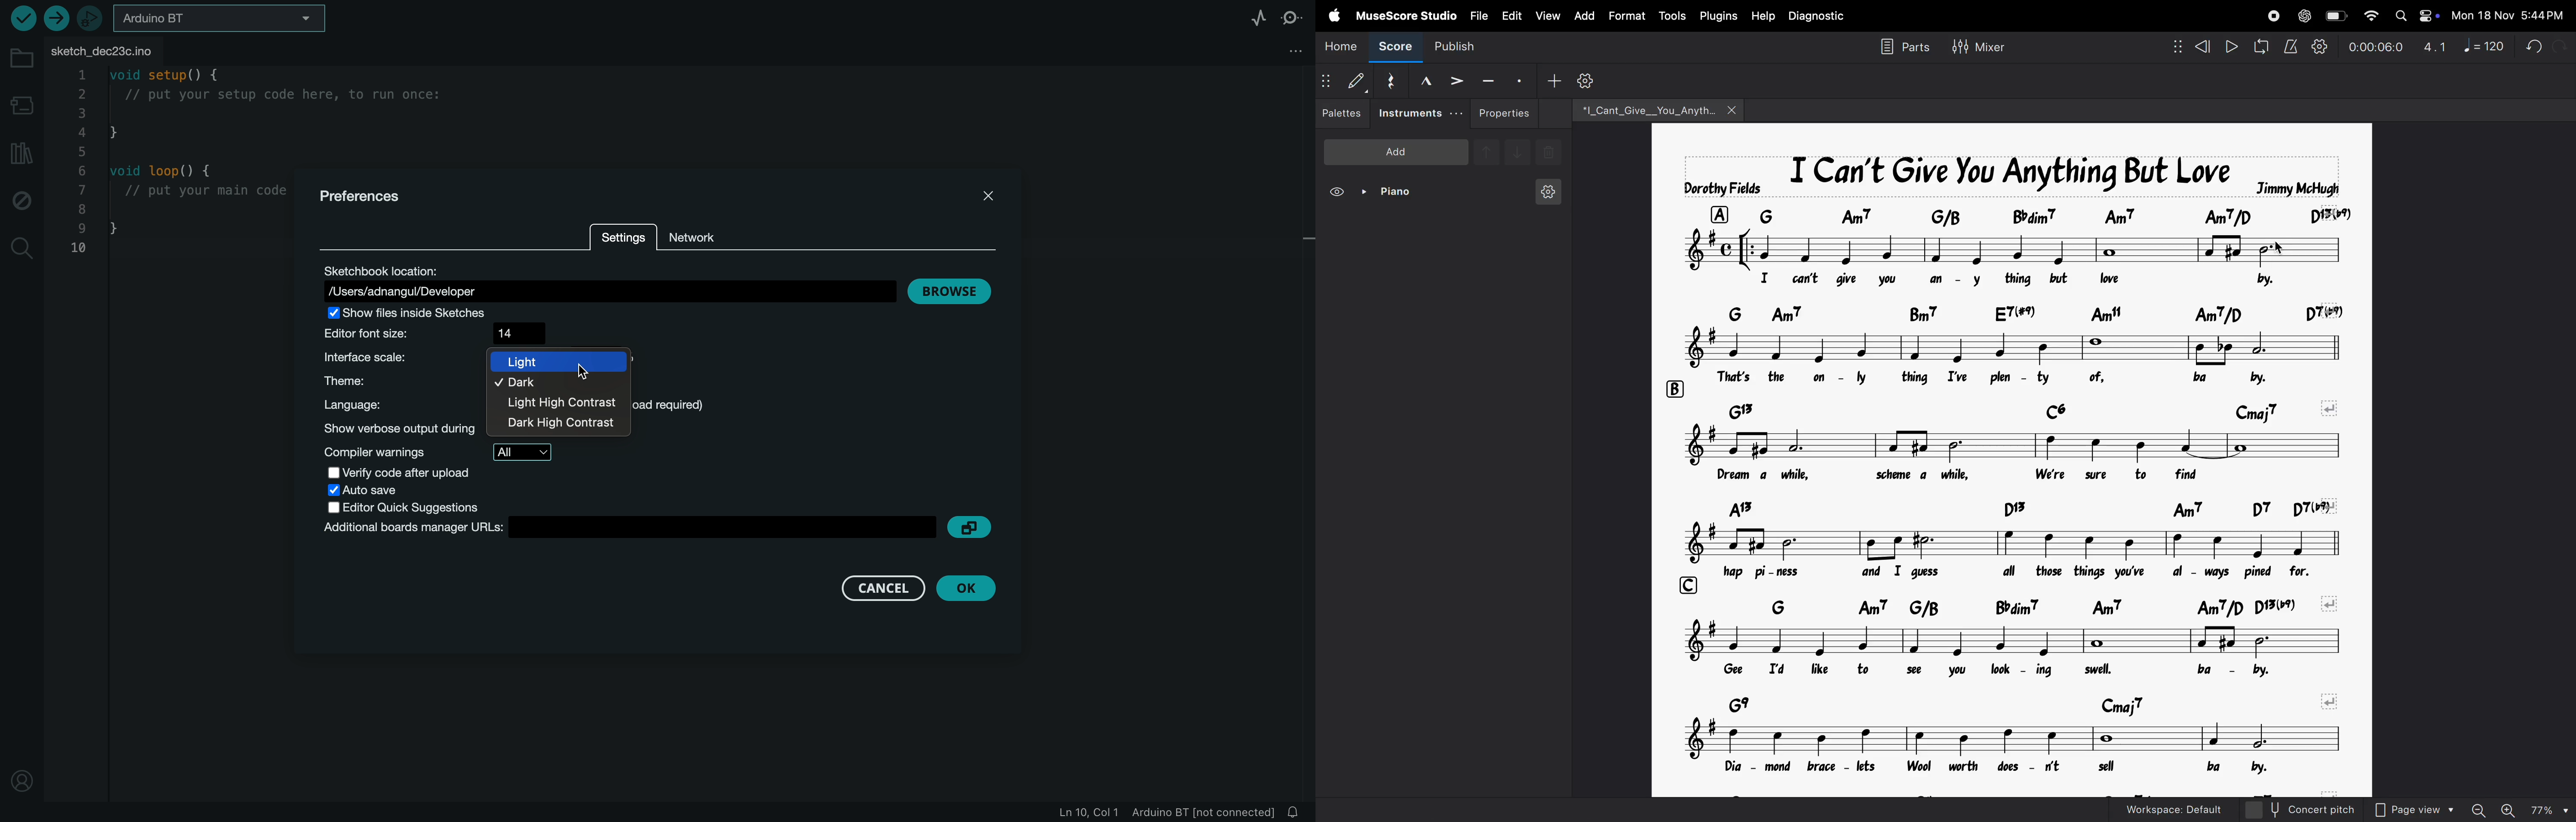 The image size is (2576, 840). I want to click on staccato, so click(1520, 79).